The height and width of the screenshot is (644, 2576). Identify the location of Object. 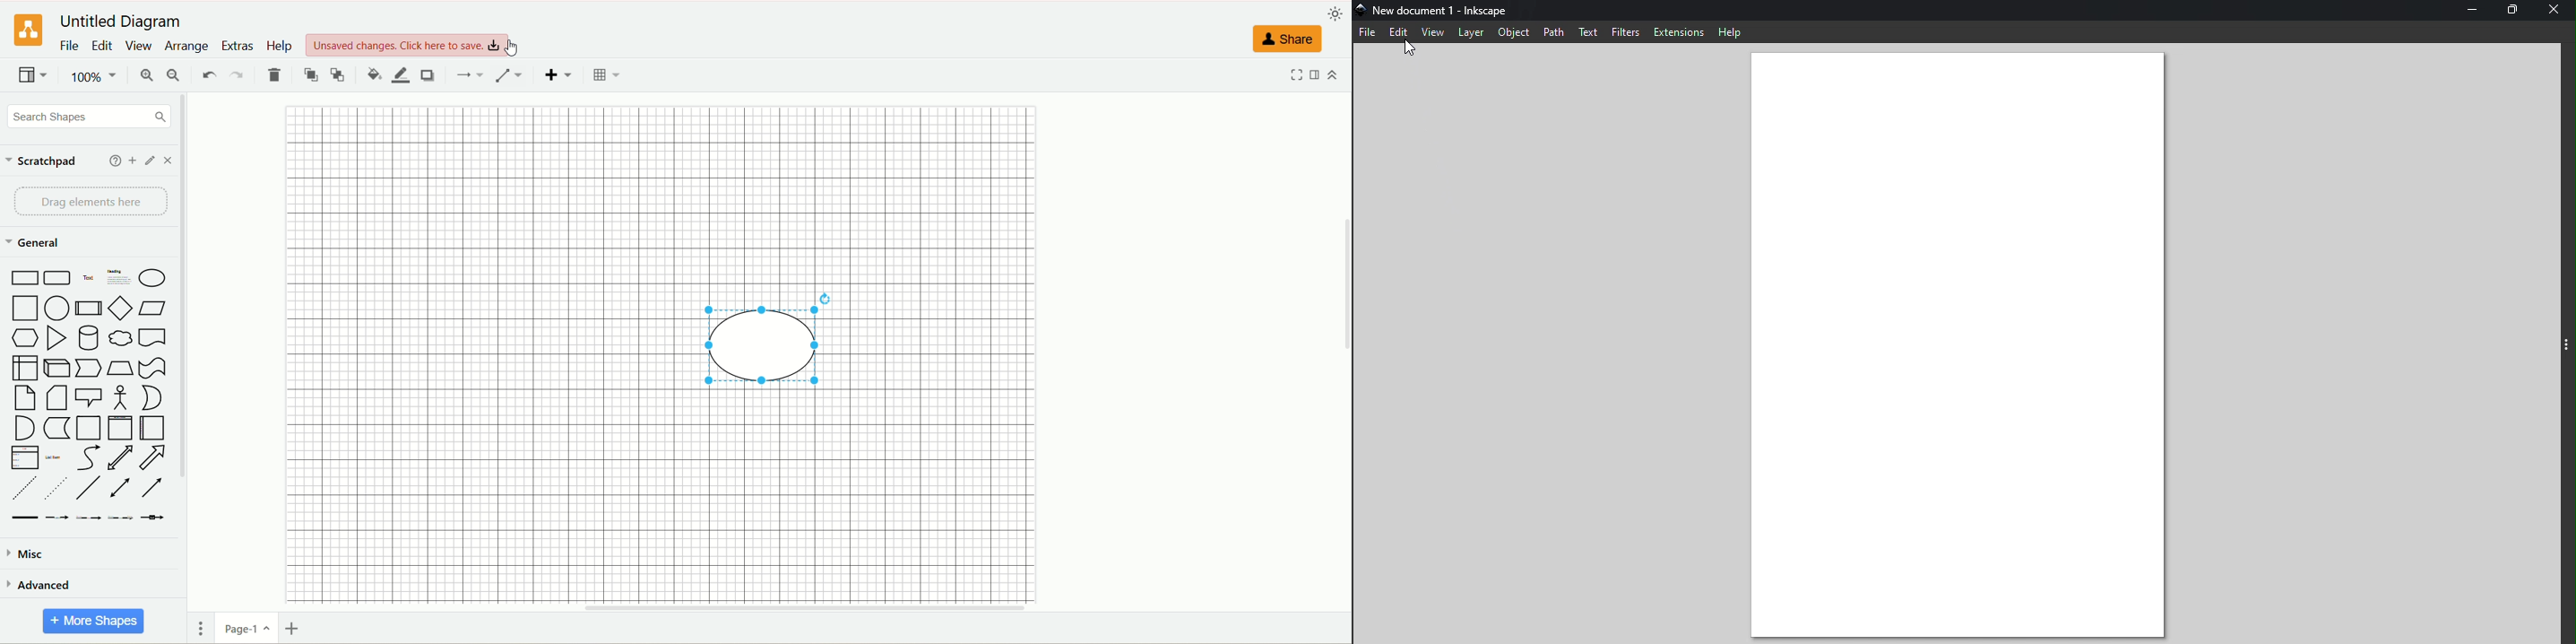
(1510, 33).